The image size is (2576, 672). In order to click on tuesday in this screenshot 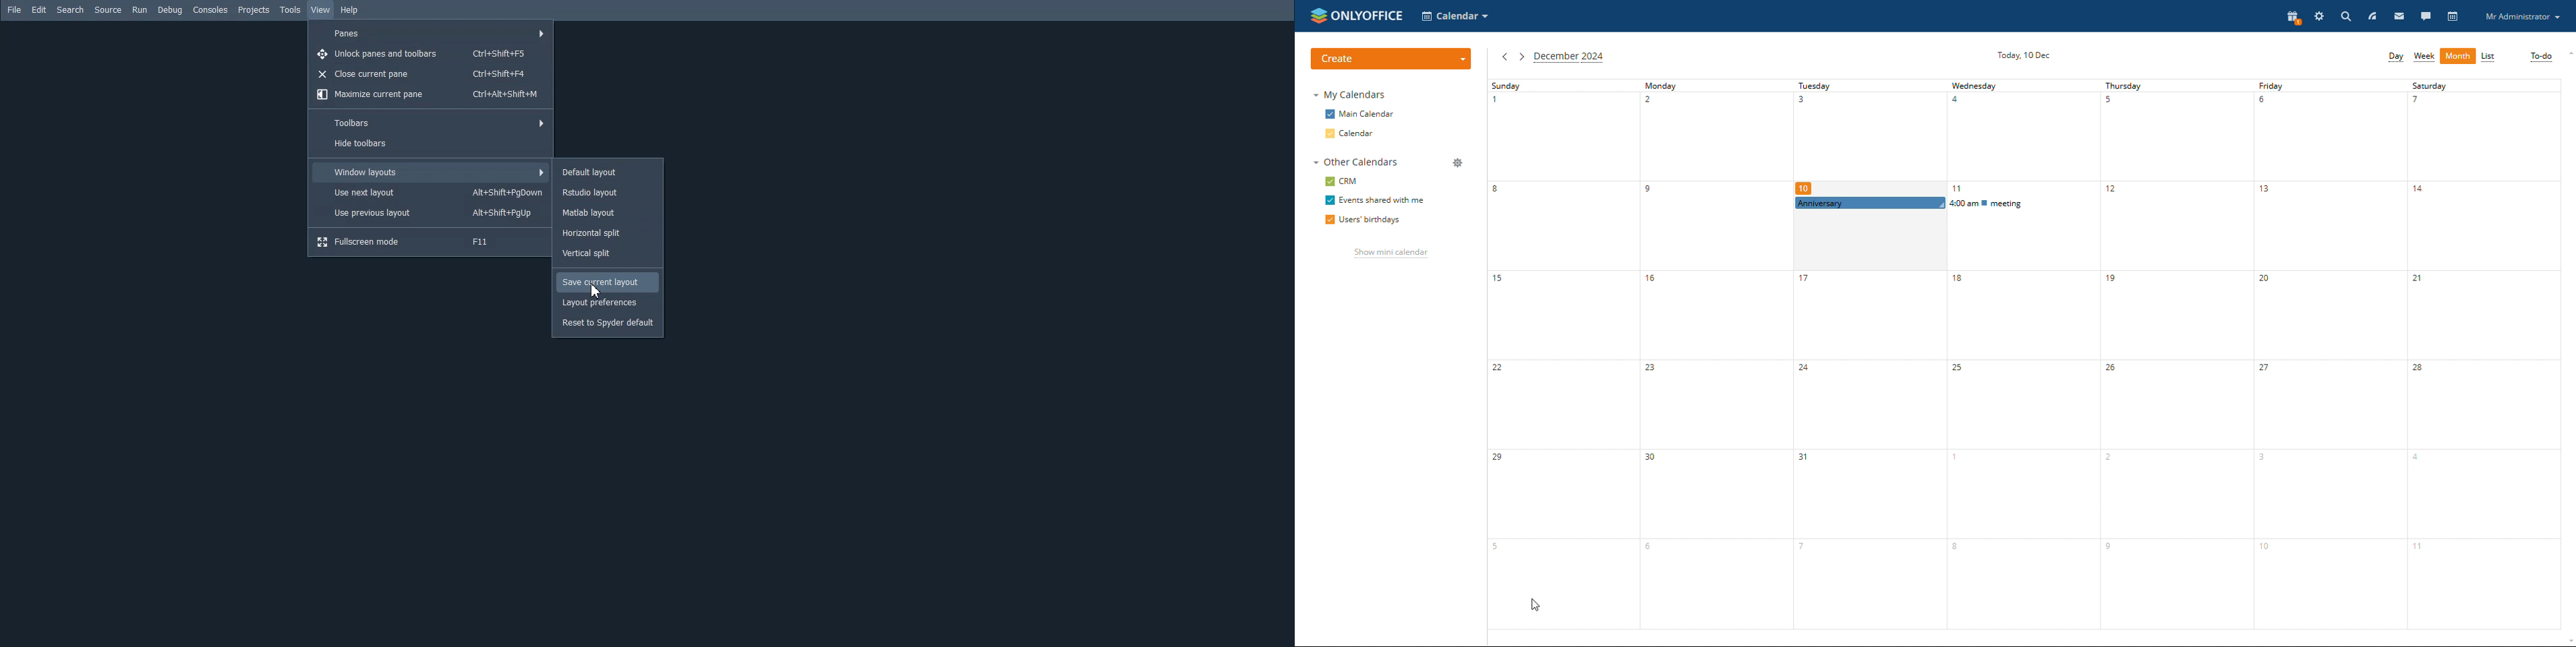, I will do `click(1867, 425)`.